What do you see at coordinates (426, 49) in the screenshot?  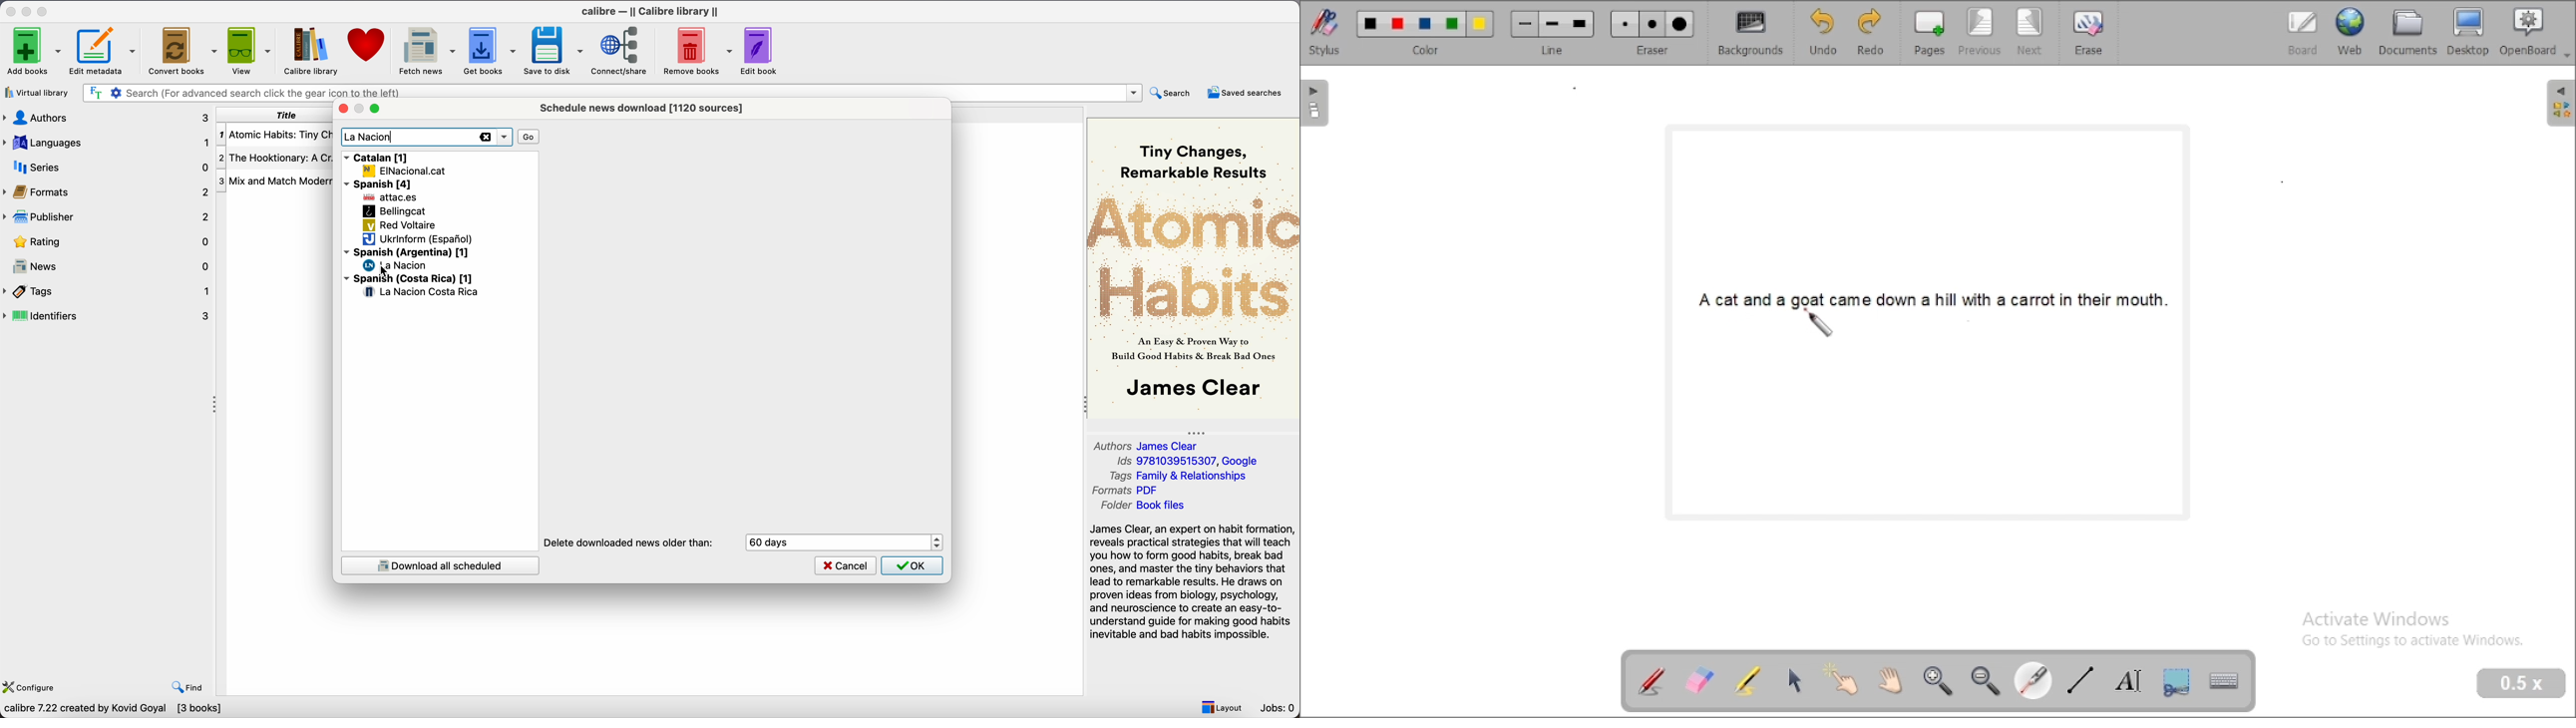 I see `click on fetch news options` at bounding box center [426, 49].